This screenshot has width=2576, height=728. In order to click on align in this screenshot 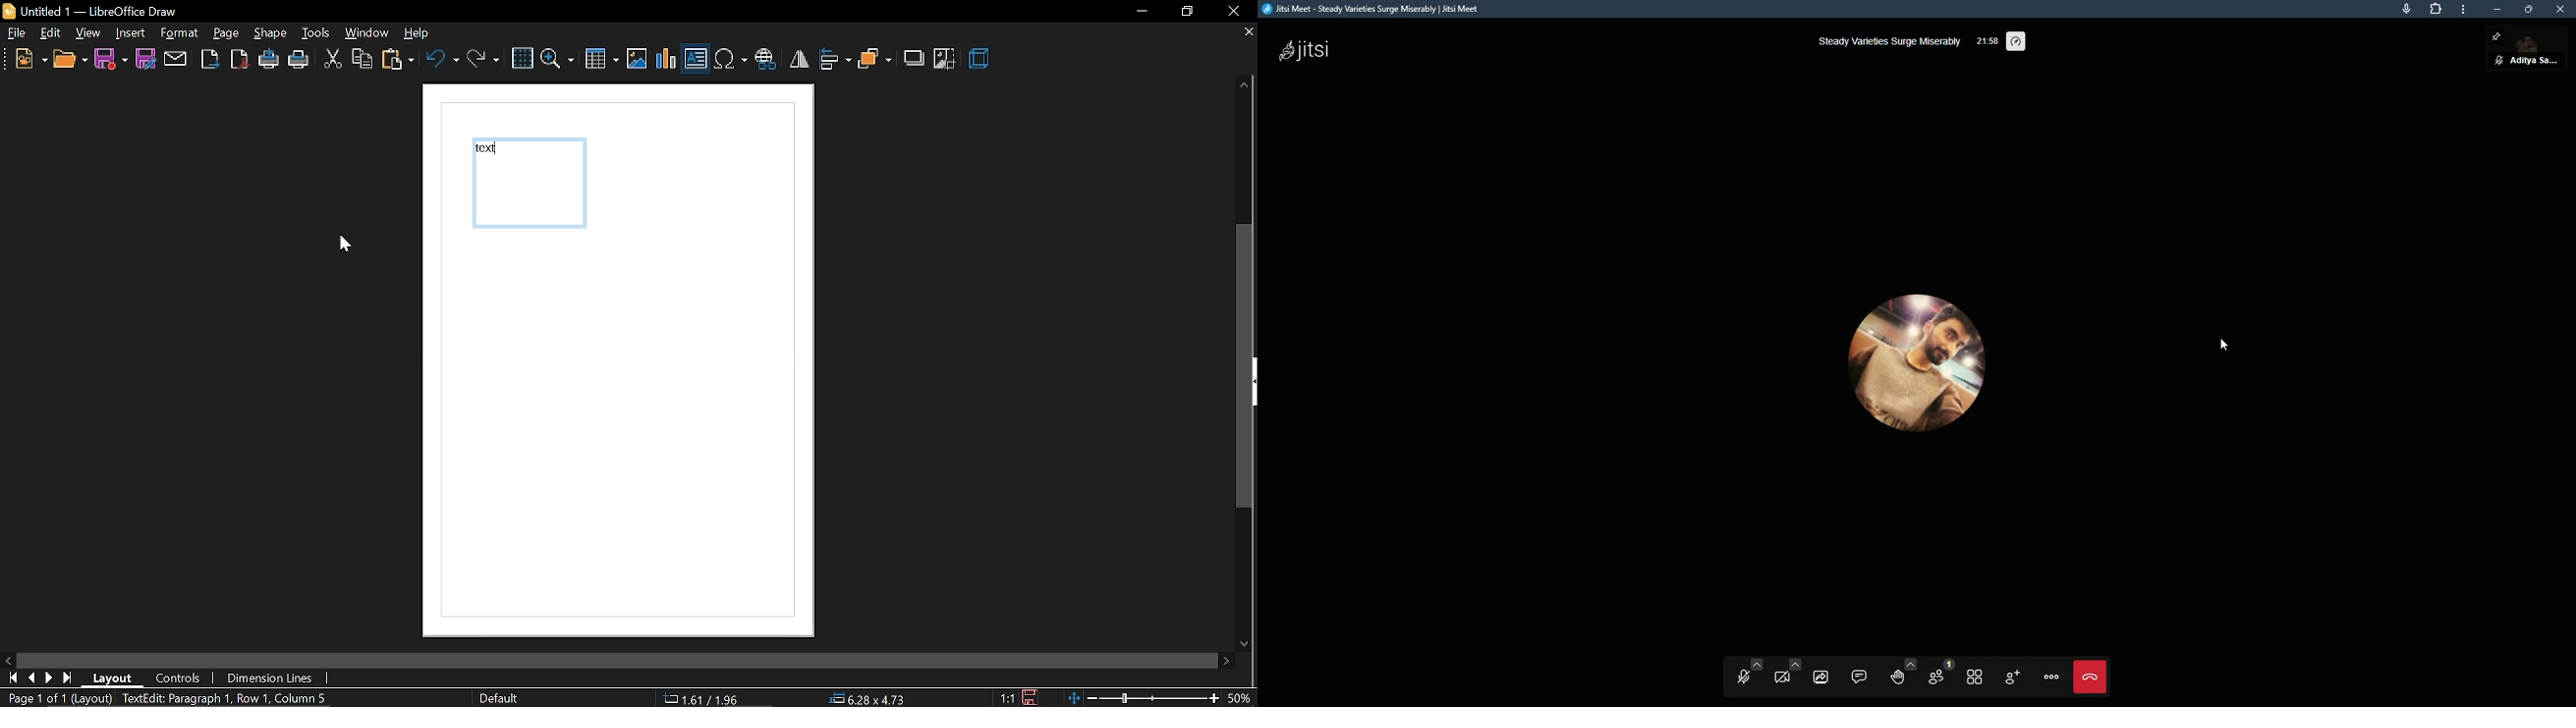, I will do `click(835, 59)`.